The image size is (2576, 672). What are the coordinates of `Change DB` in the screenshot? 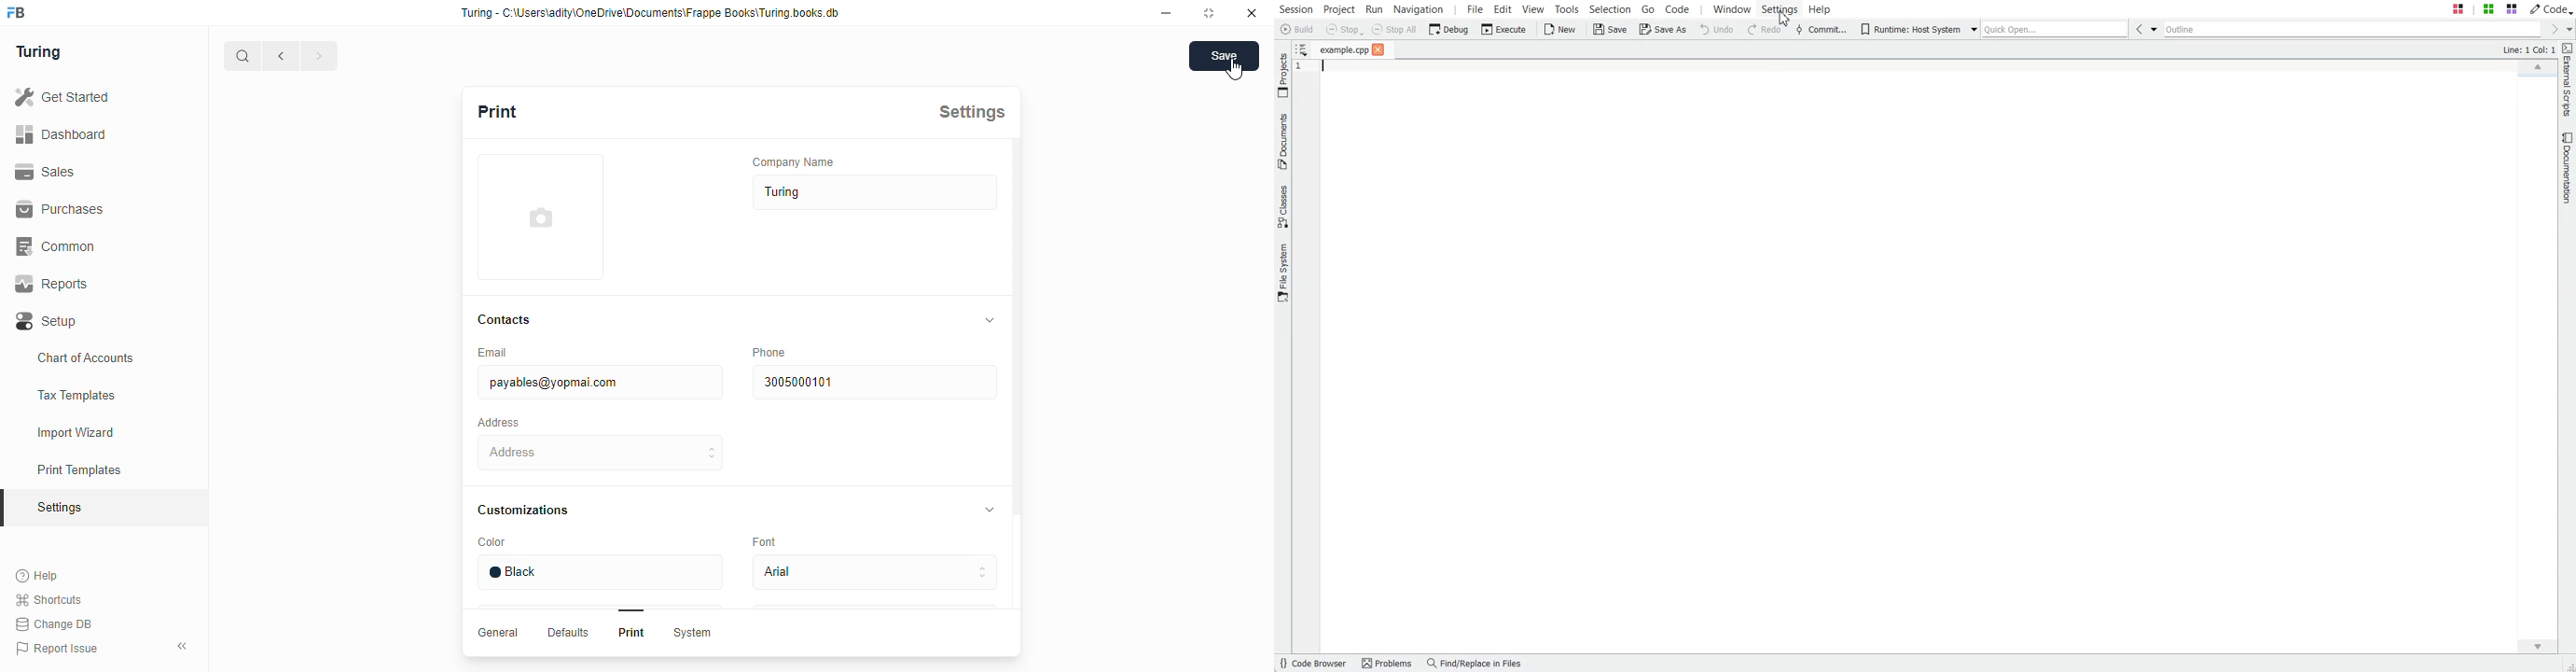 It's located at (56, 625).